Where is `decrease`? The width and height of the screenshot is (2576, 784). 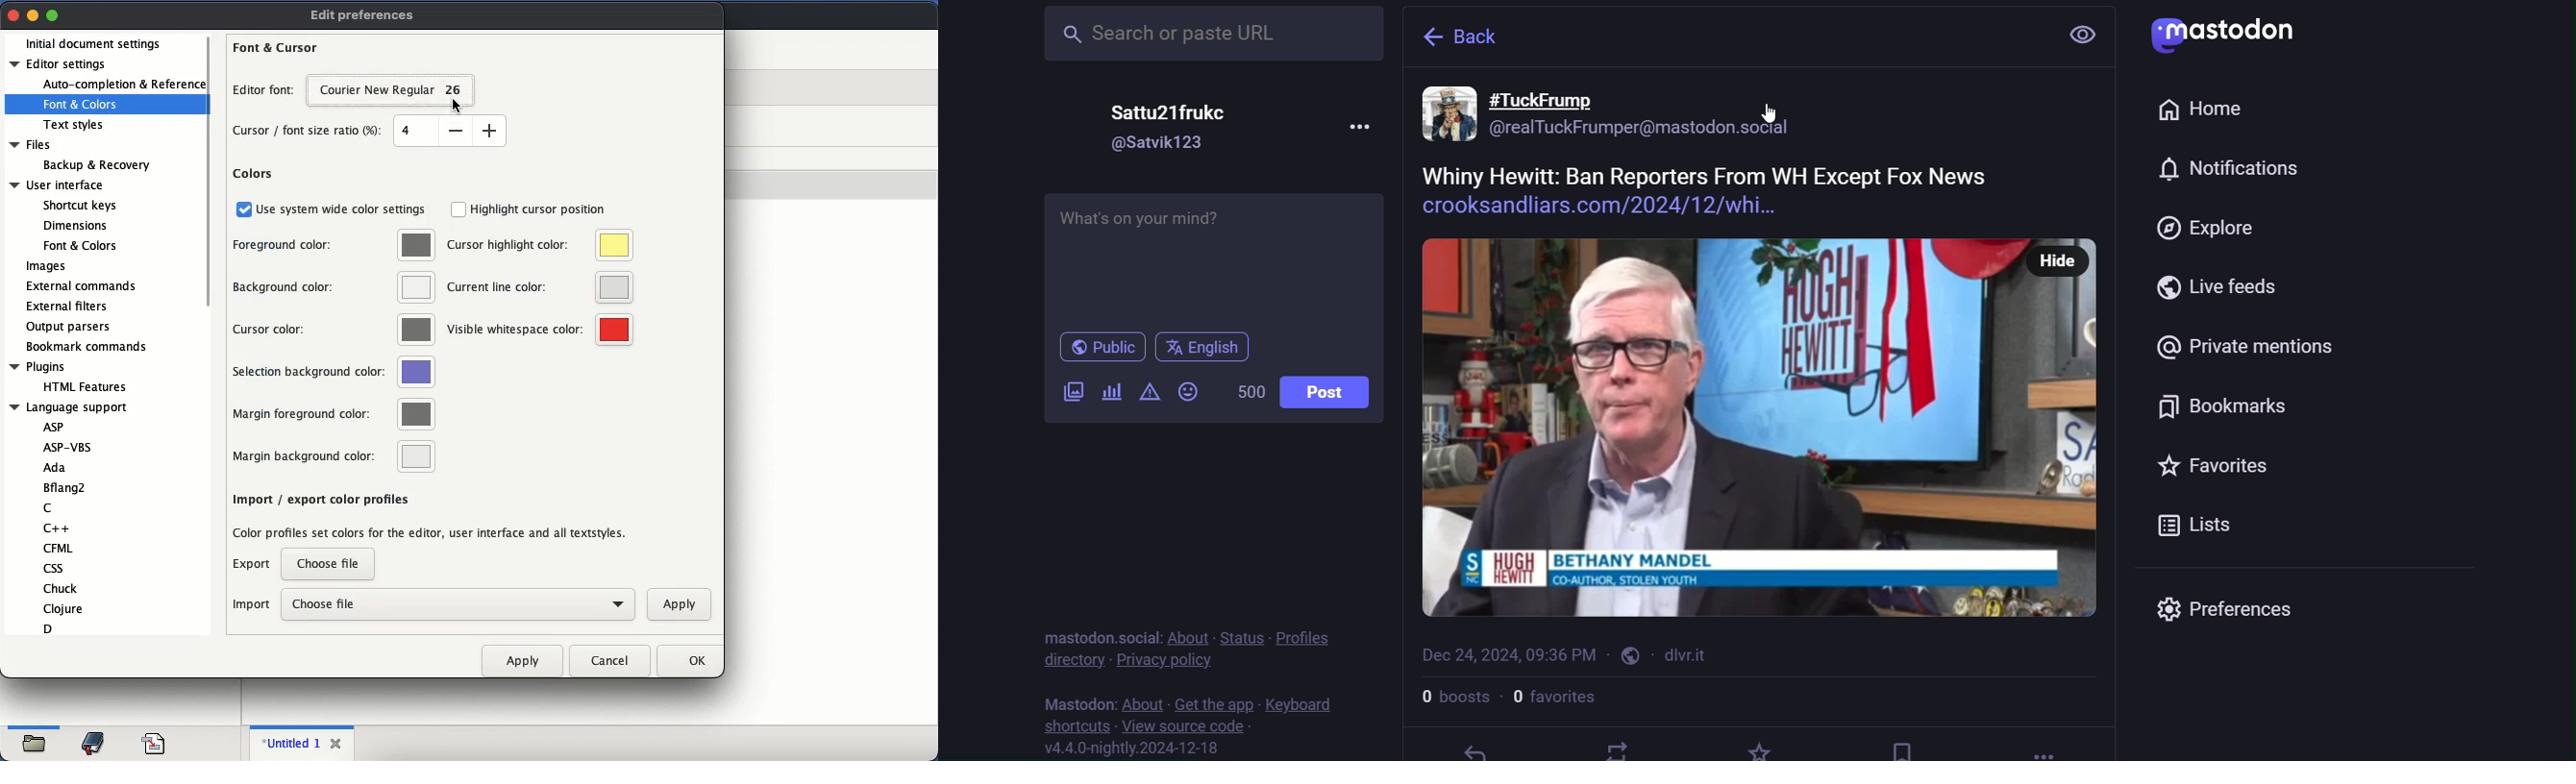 decrease is located at coordinates (456, 131).